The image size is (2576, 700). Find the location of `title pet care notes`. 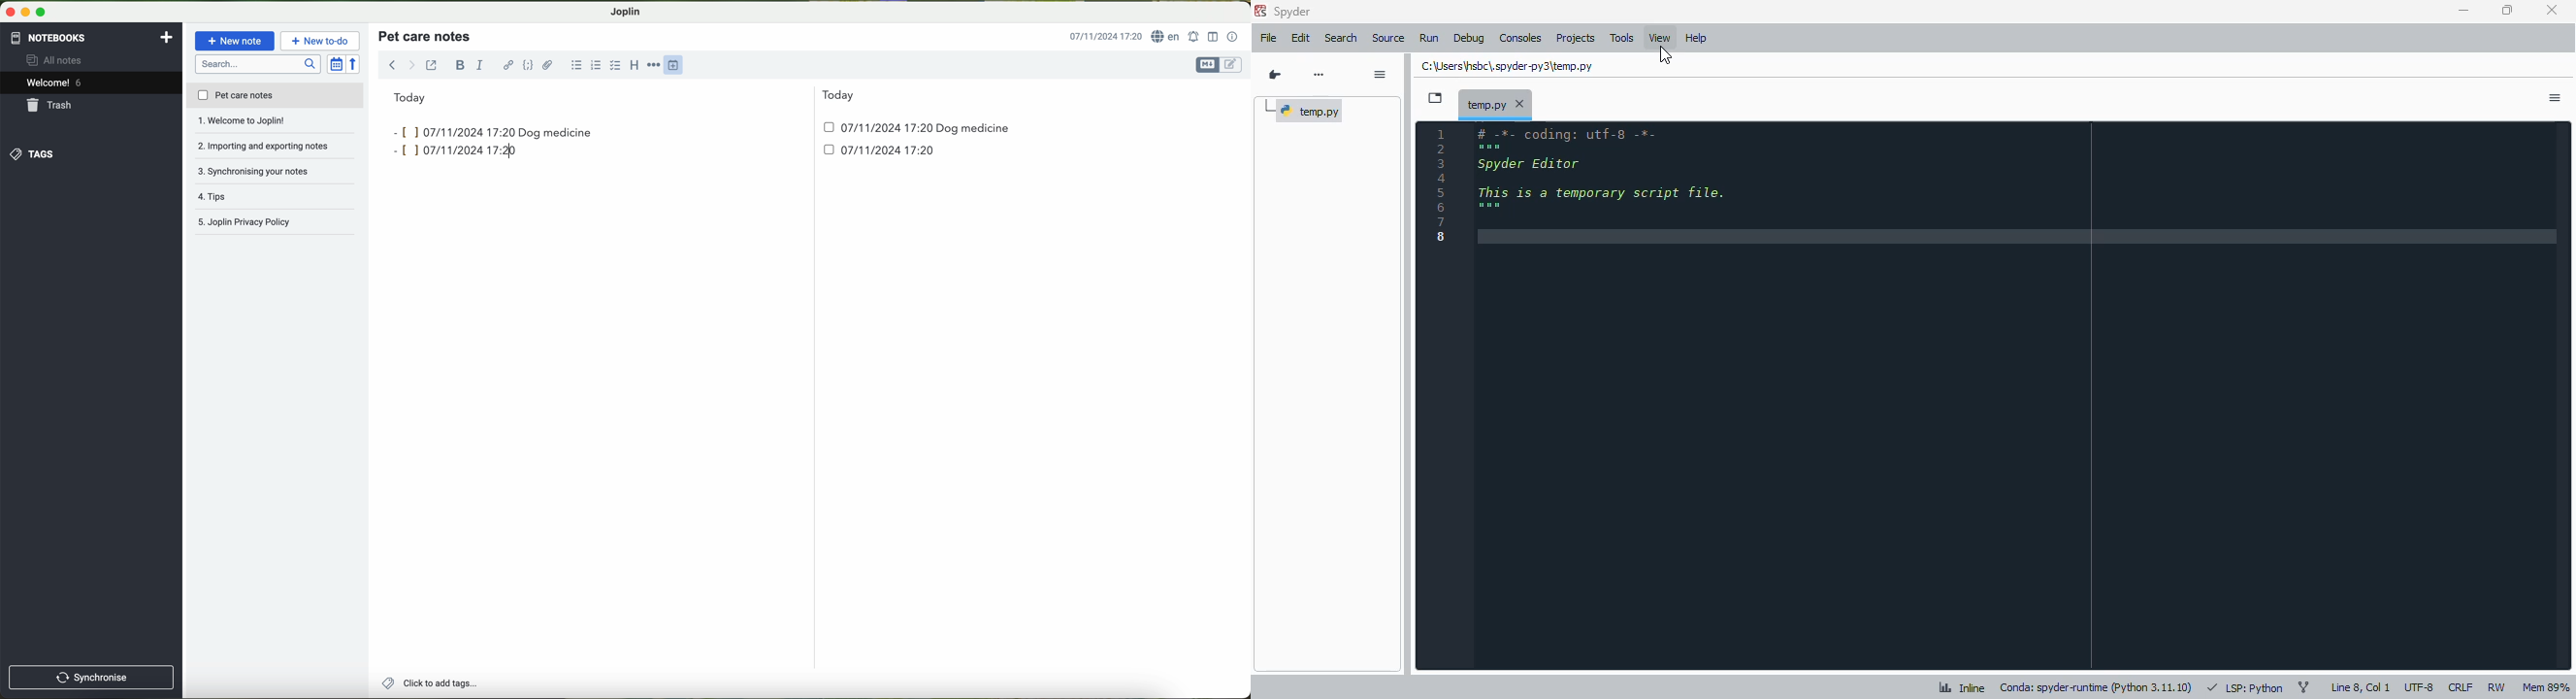

title pet care notes is located at coordinates (426, 35).